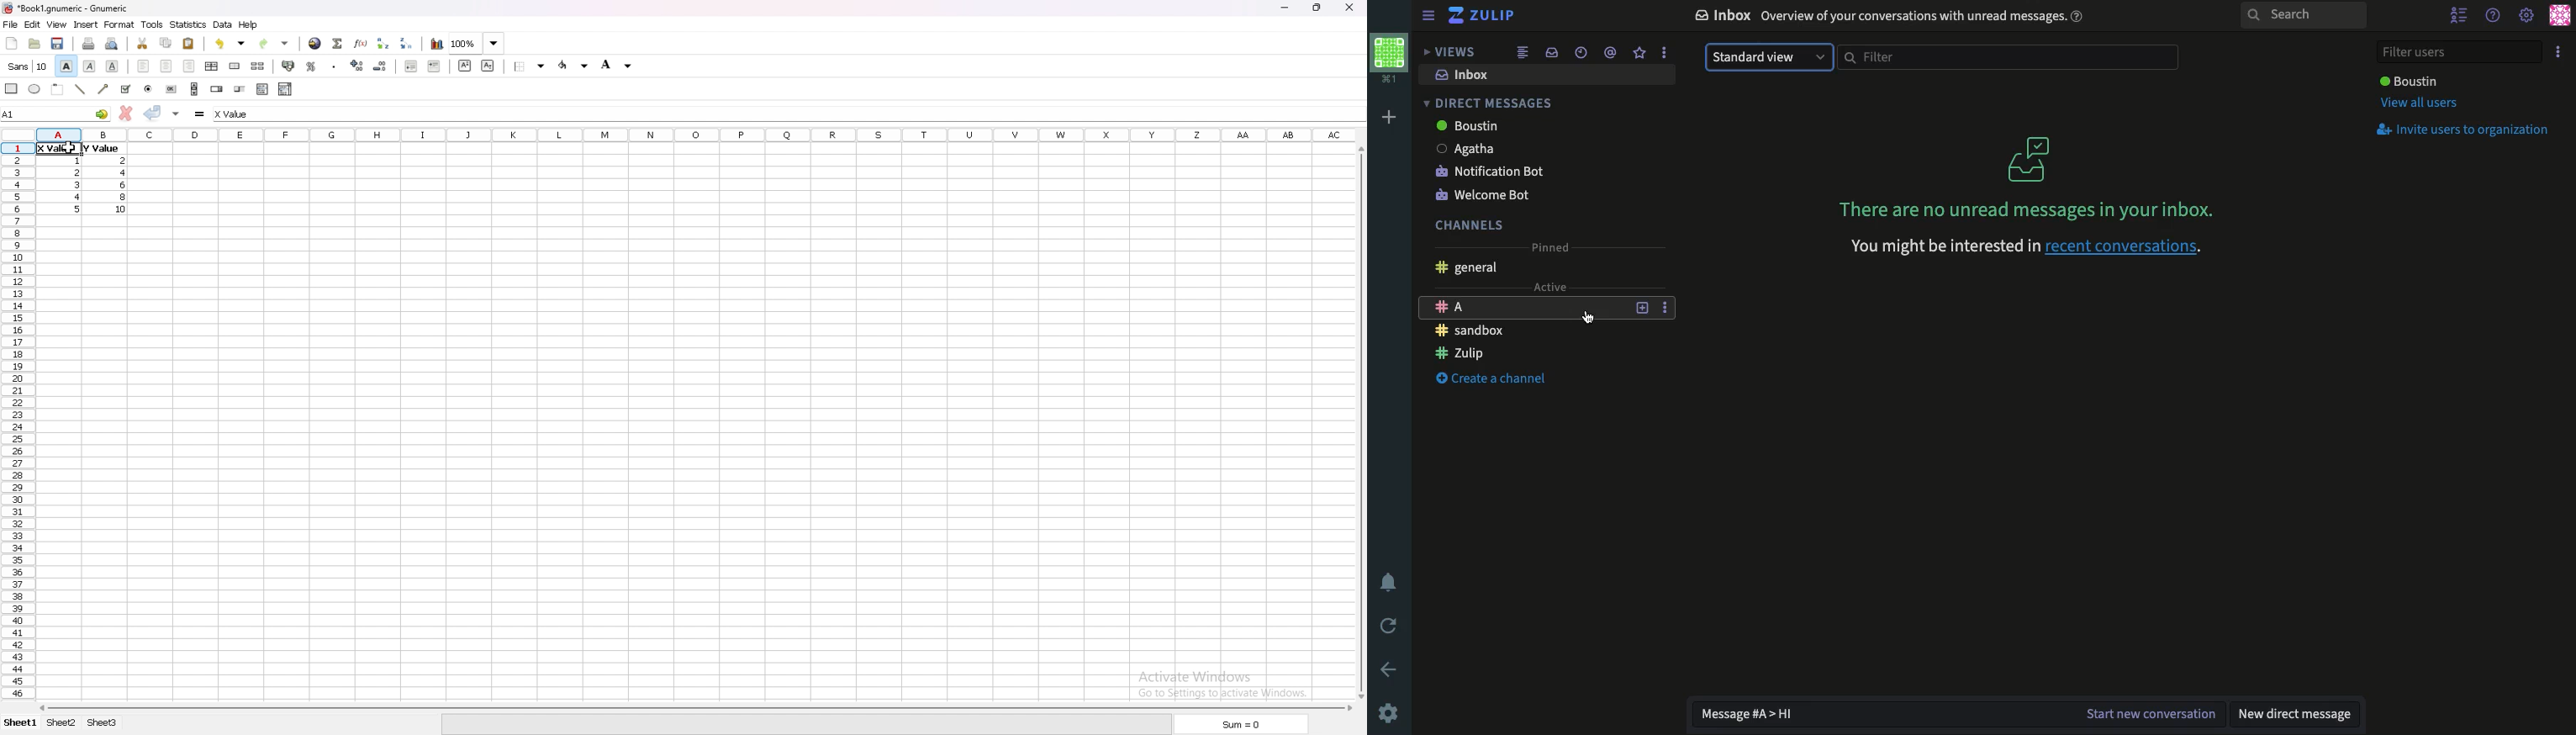  What do you see at coordinates (437, 43) in the screenshot?
I see `chart` at bounding box center [437, 43].